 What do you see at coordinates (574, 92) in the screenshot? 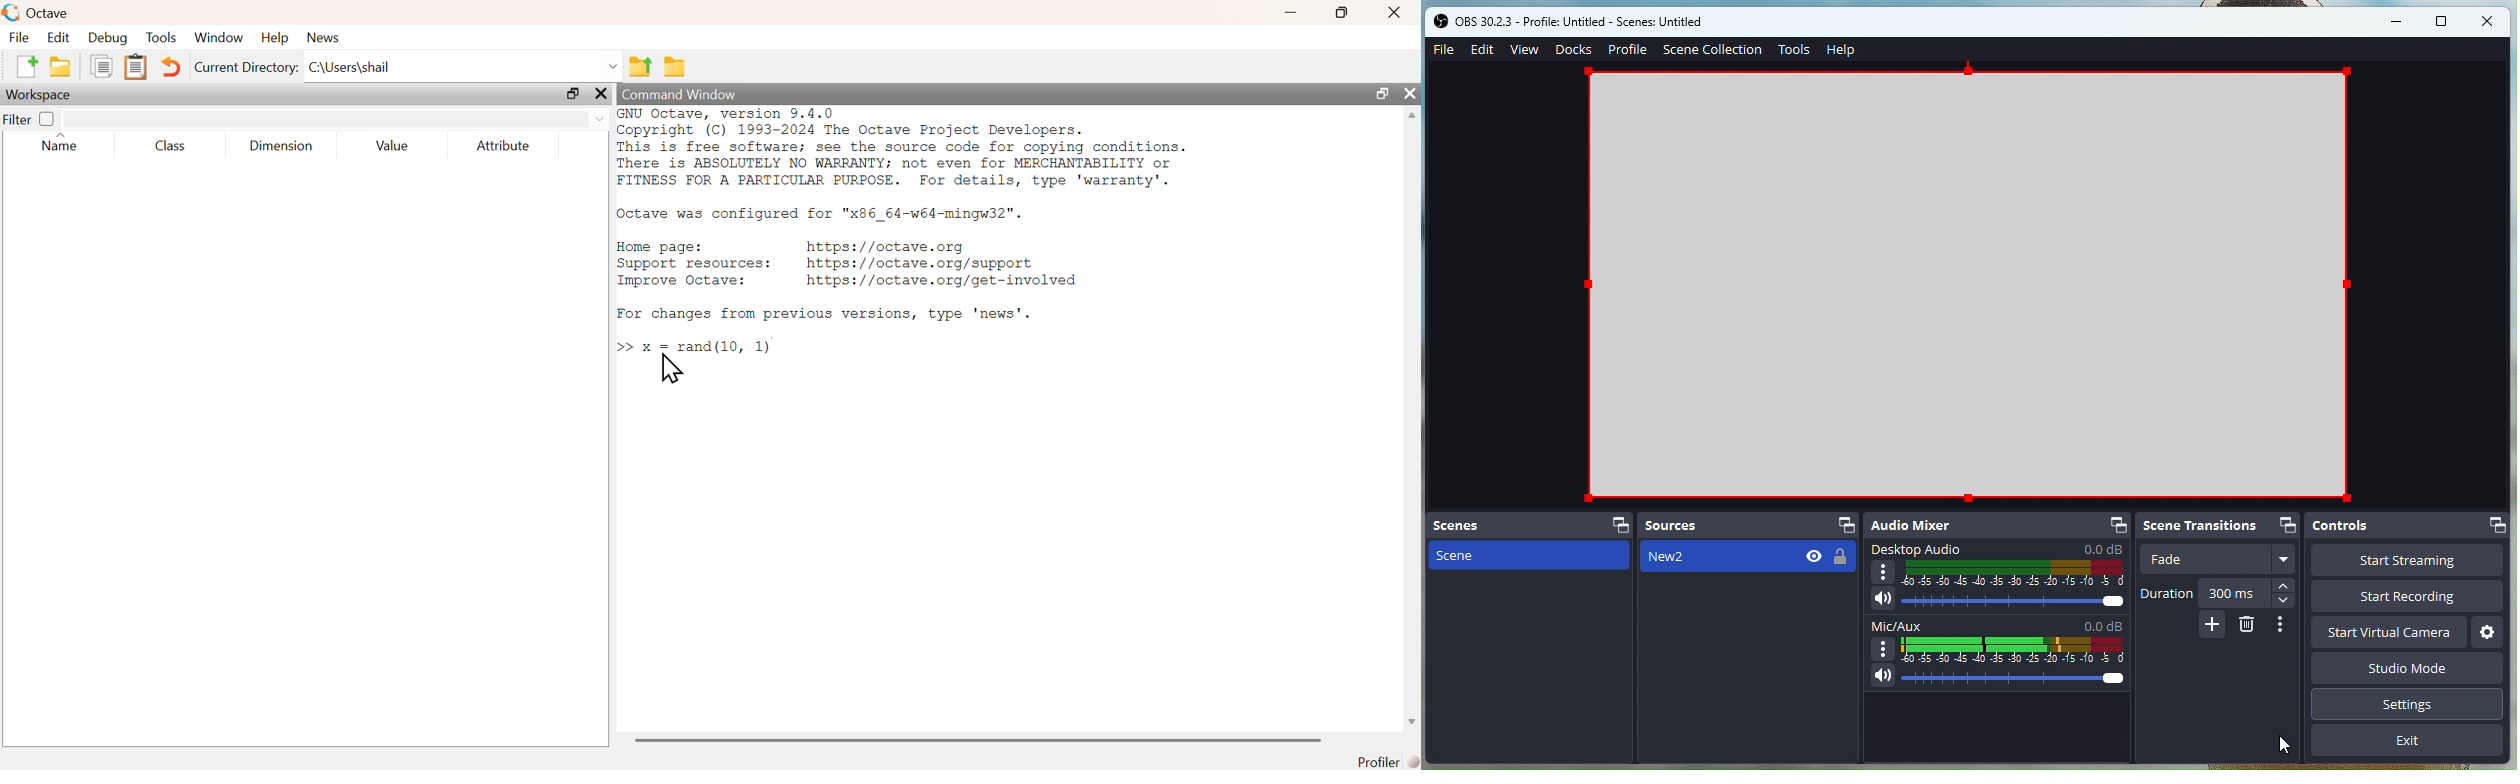
I see `maximize` at bounding box center [574, 92].